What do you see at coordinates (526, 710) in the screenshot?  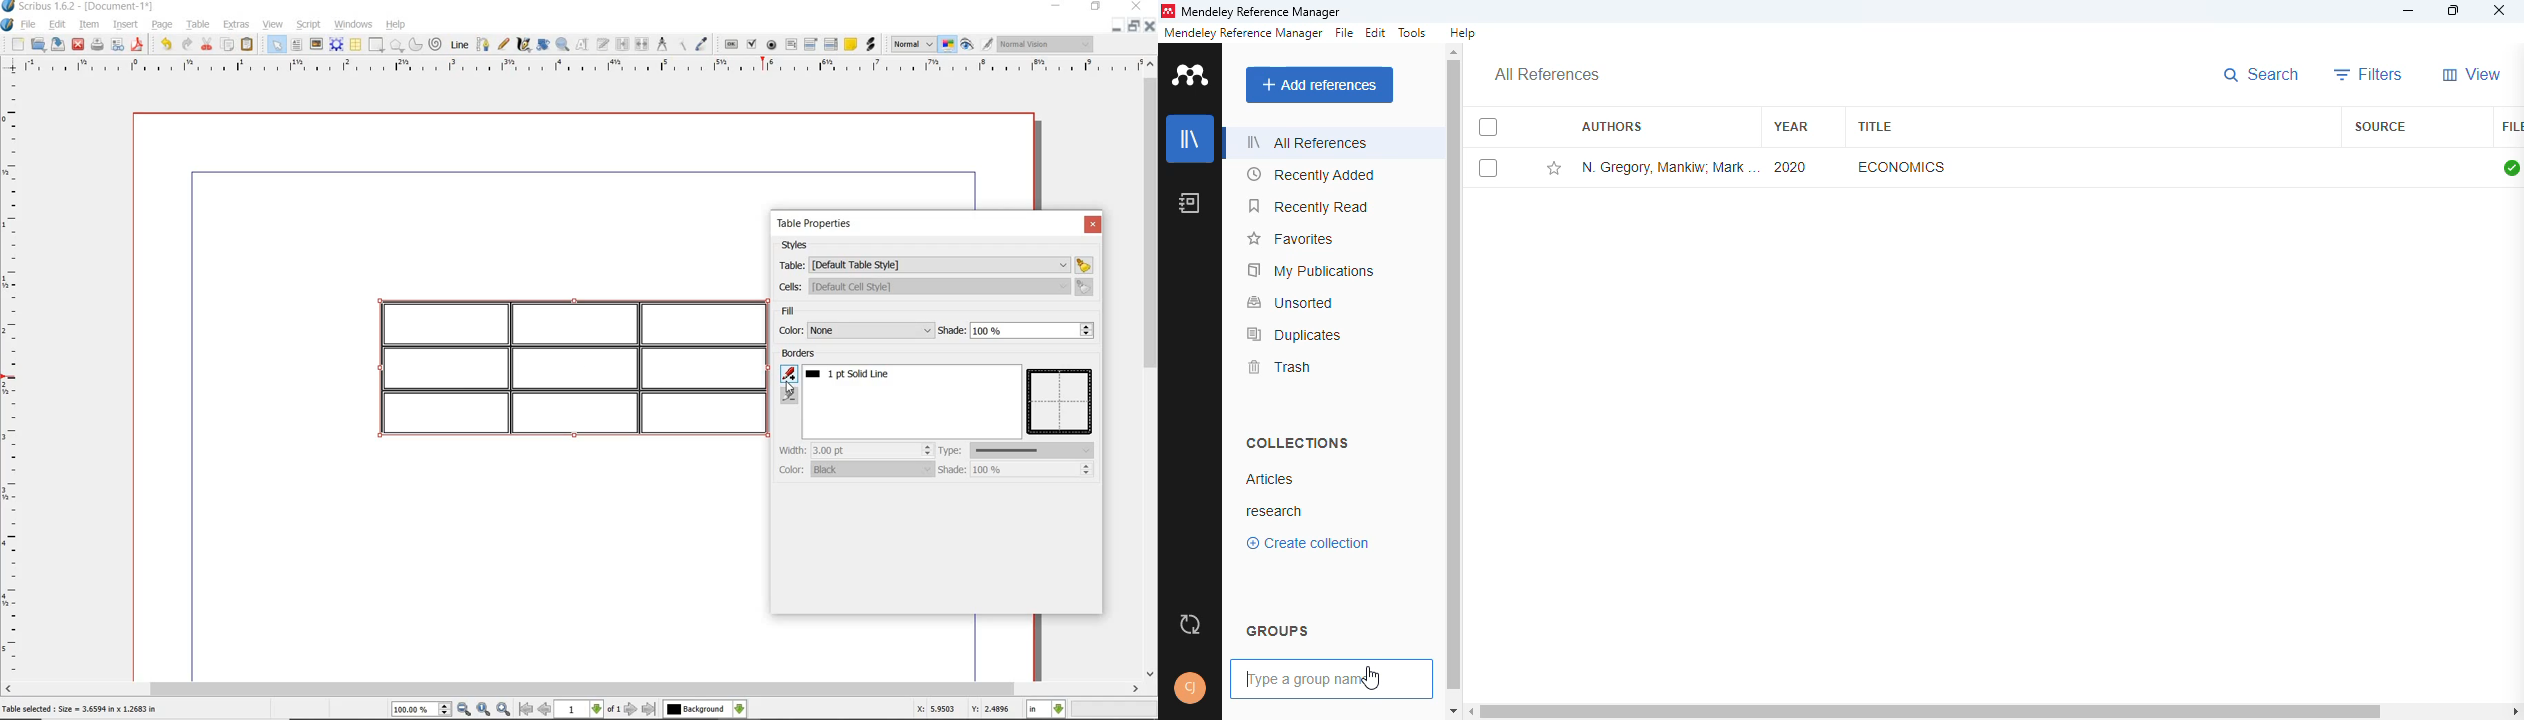 I see `go to first page` at bounding box center [526, 710].